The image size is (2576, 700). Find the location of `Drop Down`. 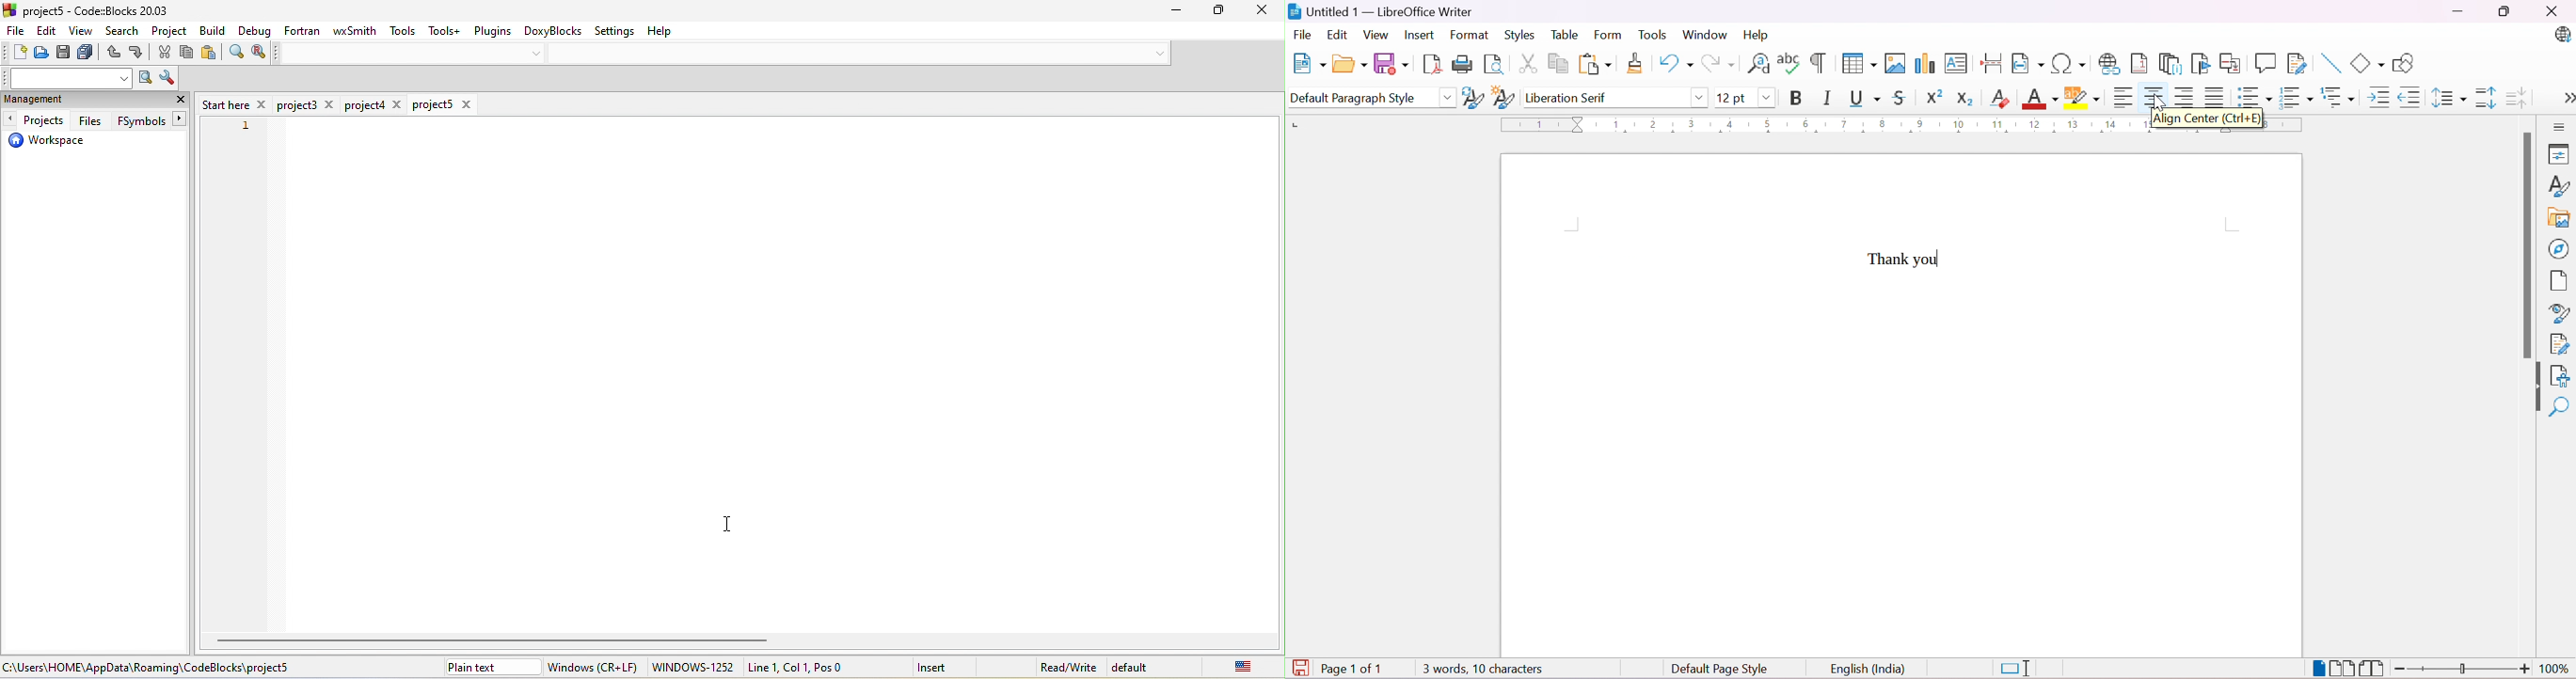

Drop Down is located at coordinates (1447, 97).